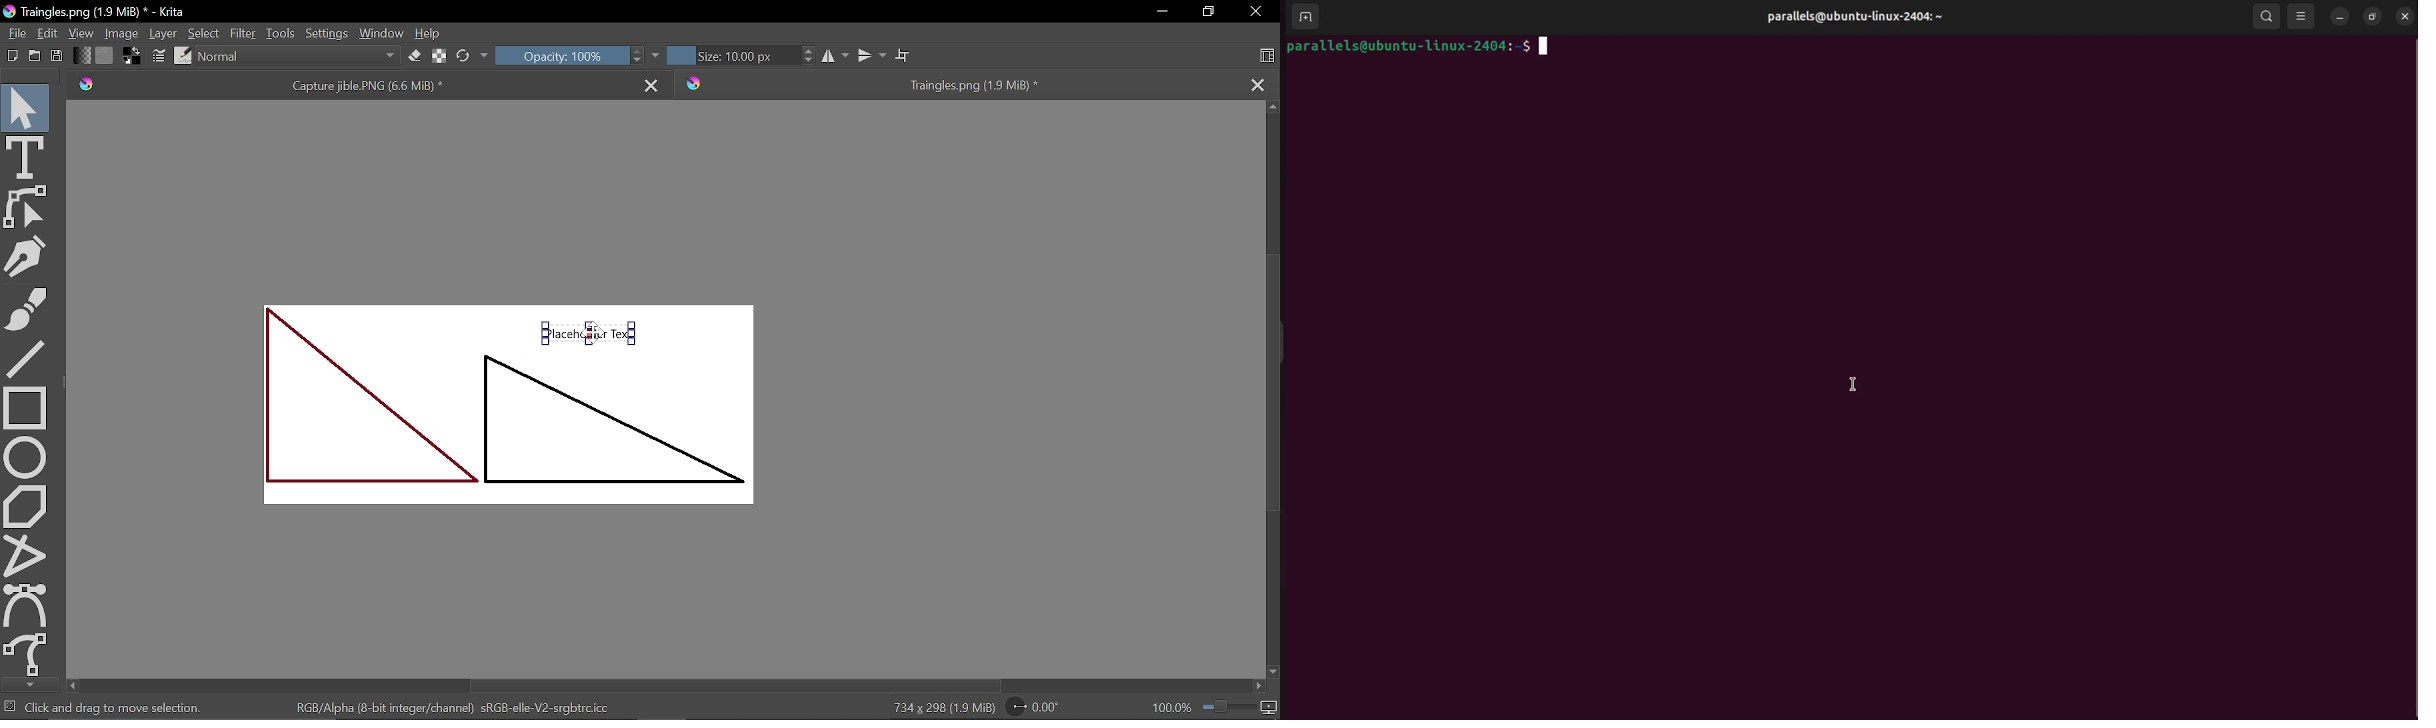 The height and width of the screenshot is (728, 2436). Describe the element at coordinates (438, 58) in the screenshot. I see `Preserve alpha` at that location.